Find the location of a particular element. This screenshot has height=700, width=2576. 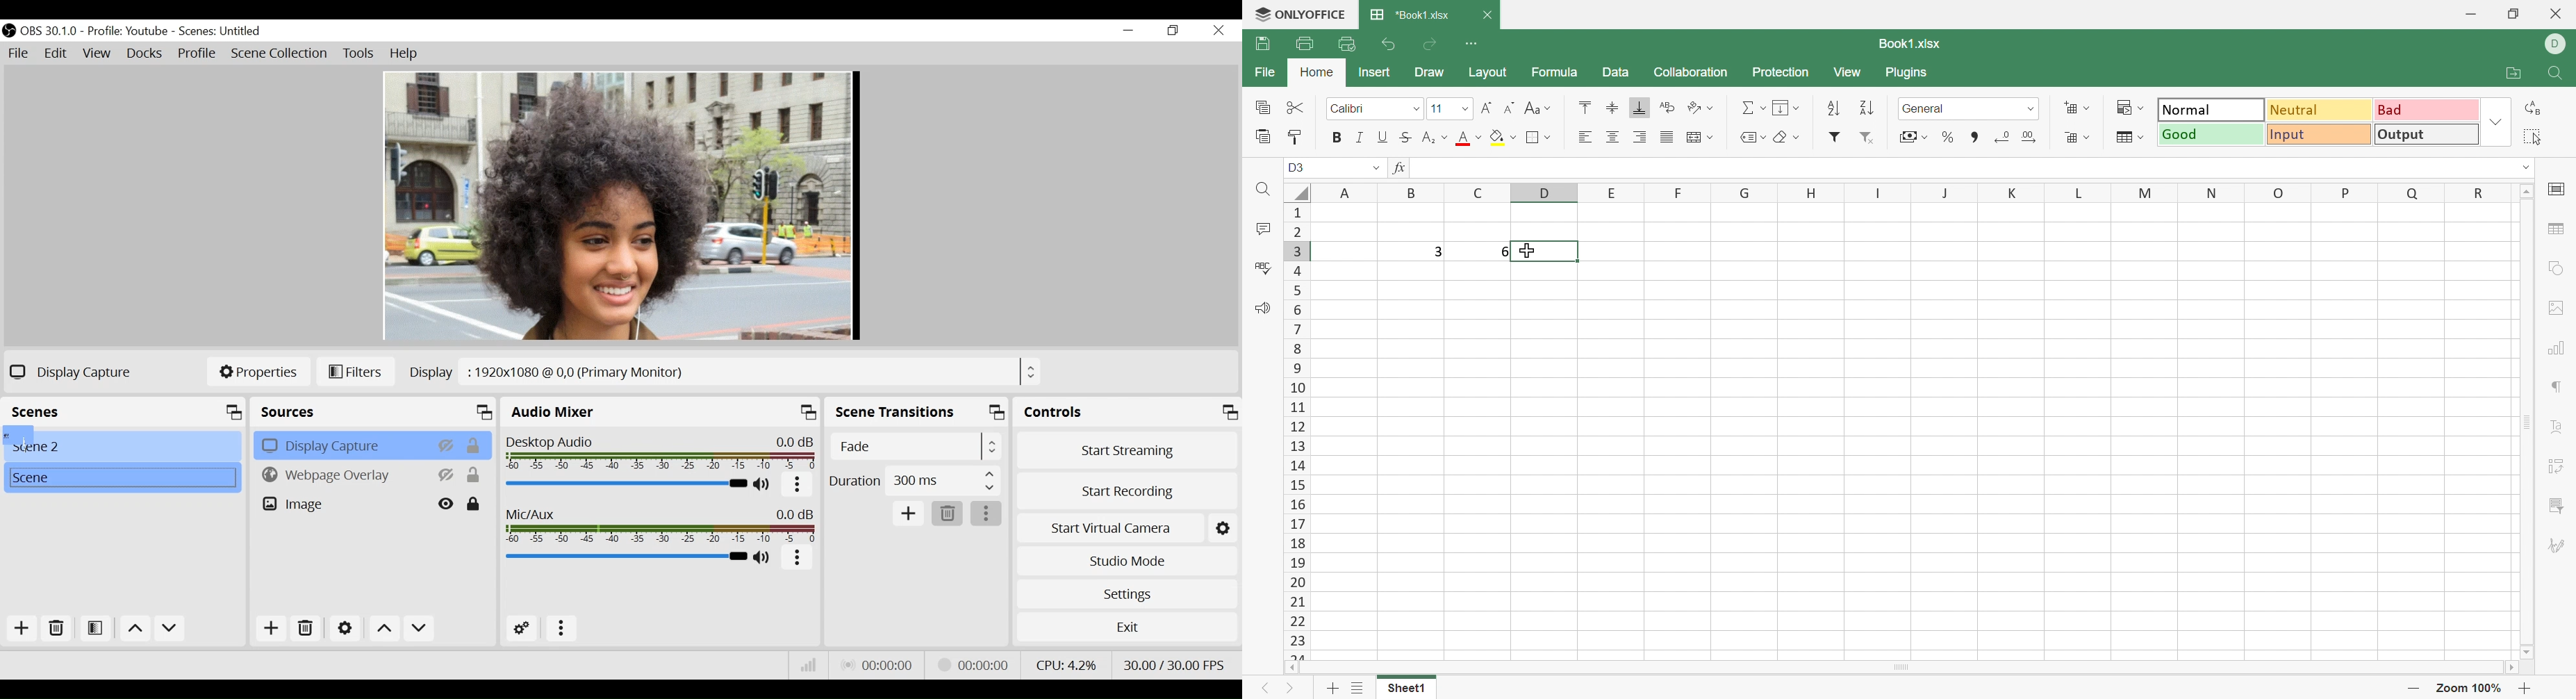

Italic is located at coordinates (1361, 139).